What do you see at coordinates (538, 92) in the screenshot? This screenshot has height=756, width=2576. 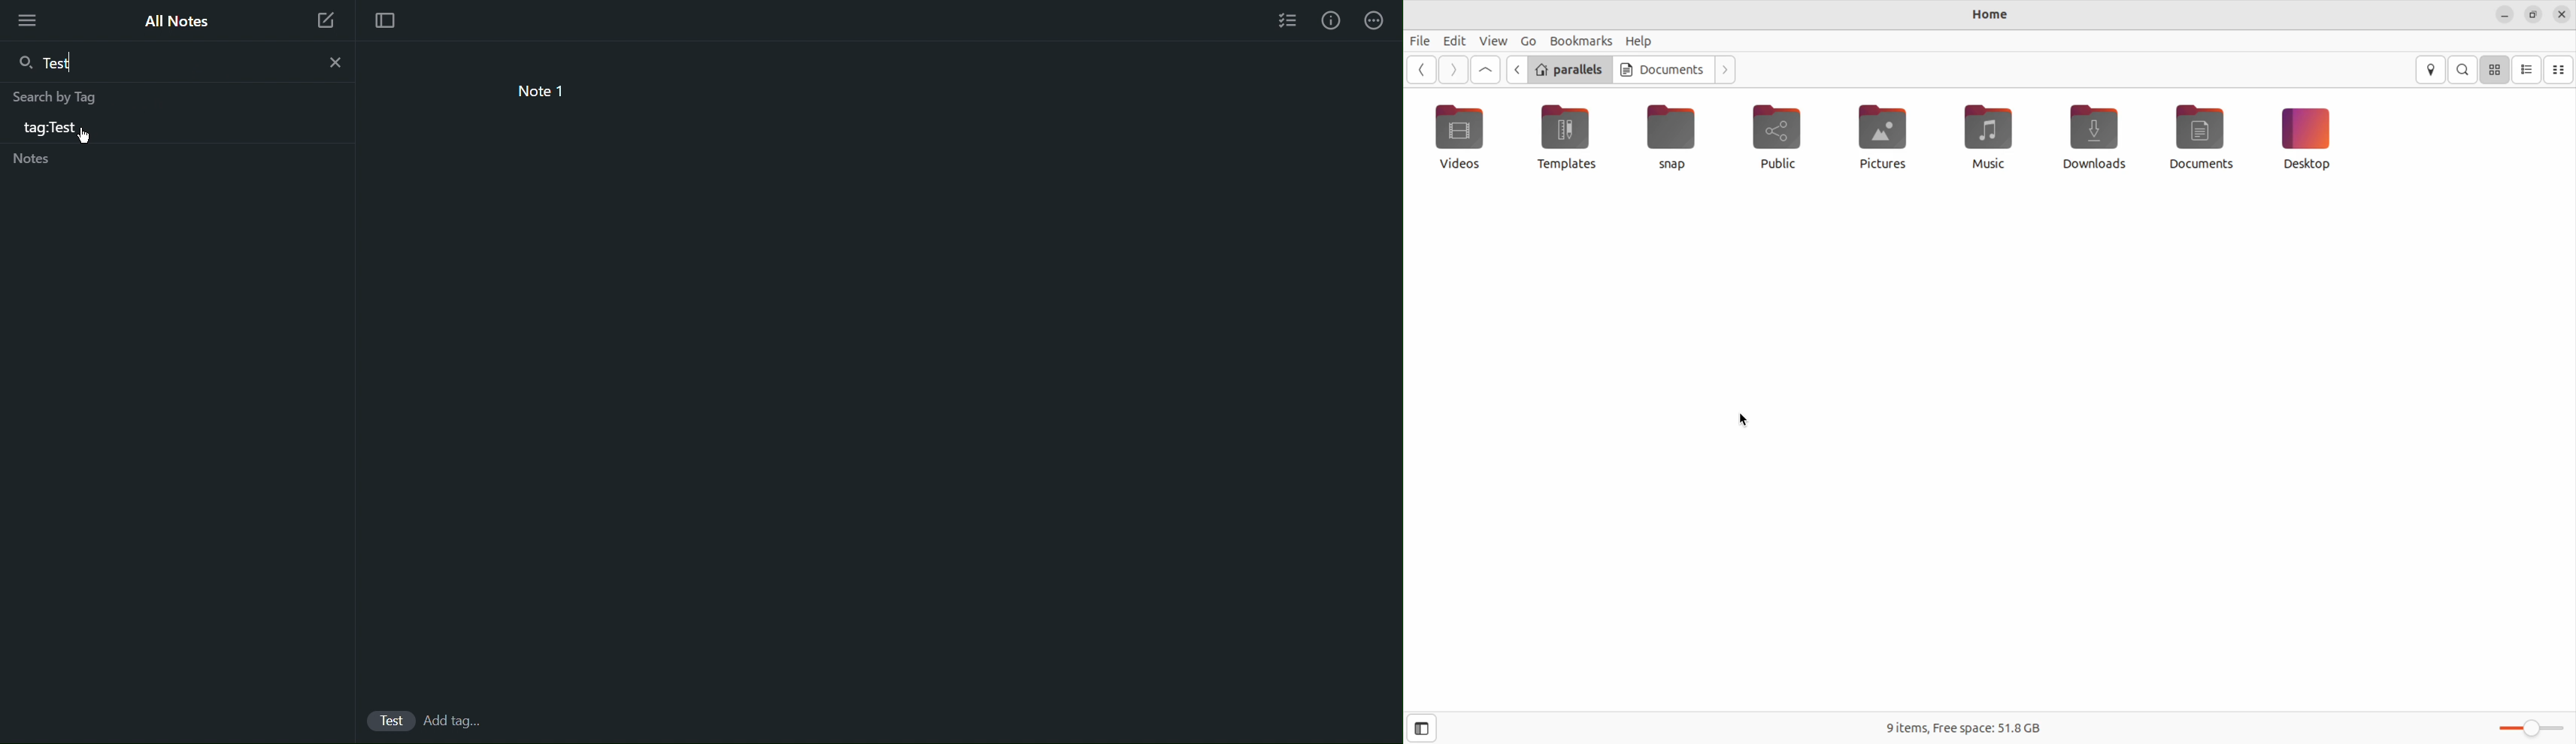 I see `note 1` at bounding box center [538, 92].